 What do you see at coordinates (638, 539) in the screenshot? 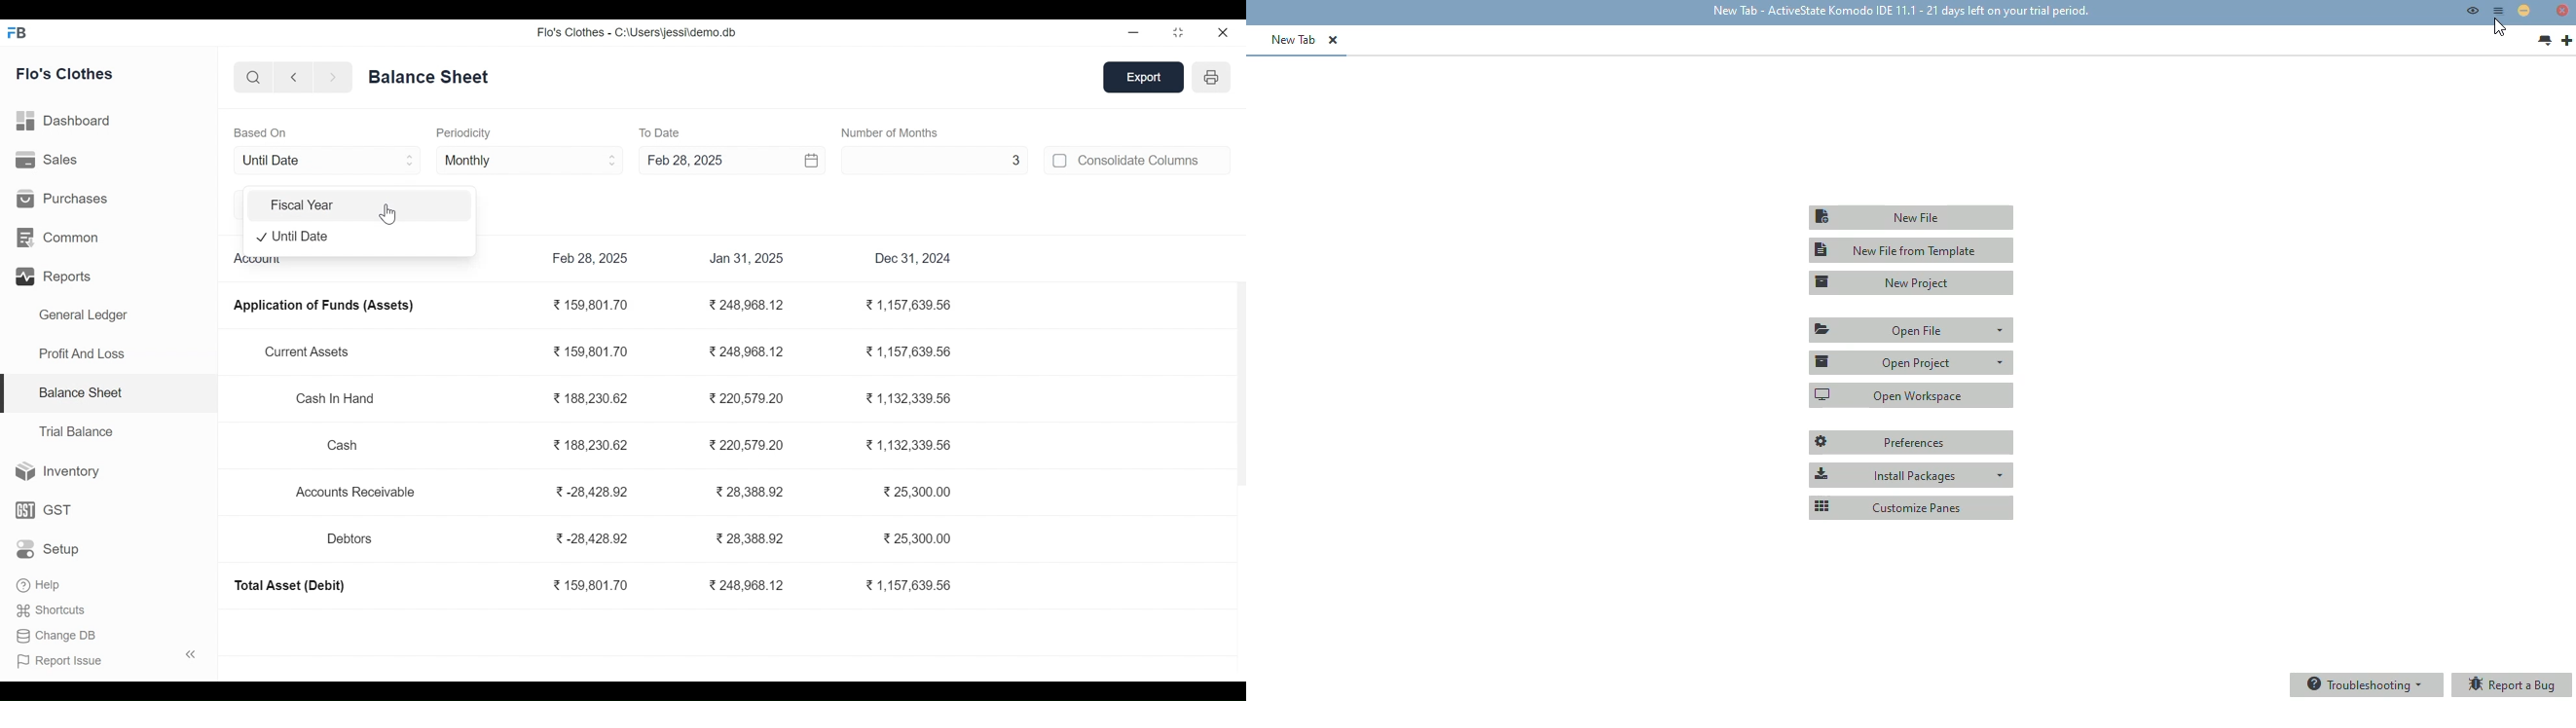
I see `Debtors %-28,428.92 % 28,388.92 ¥ 25,300.00` at bounding box center [638, 539].